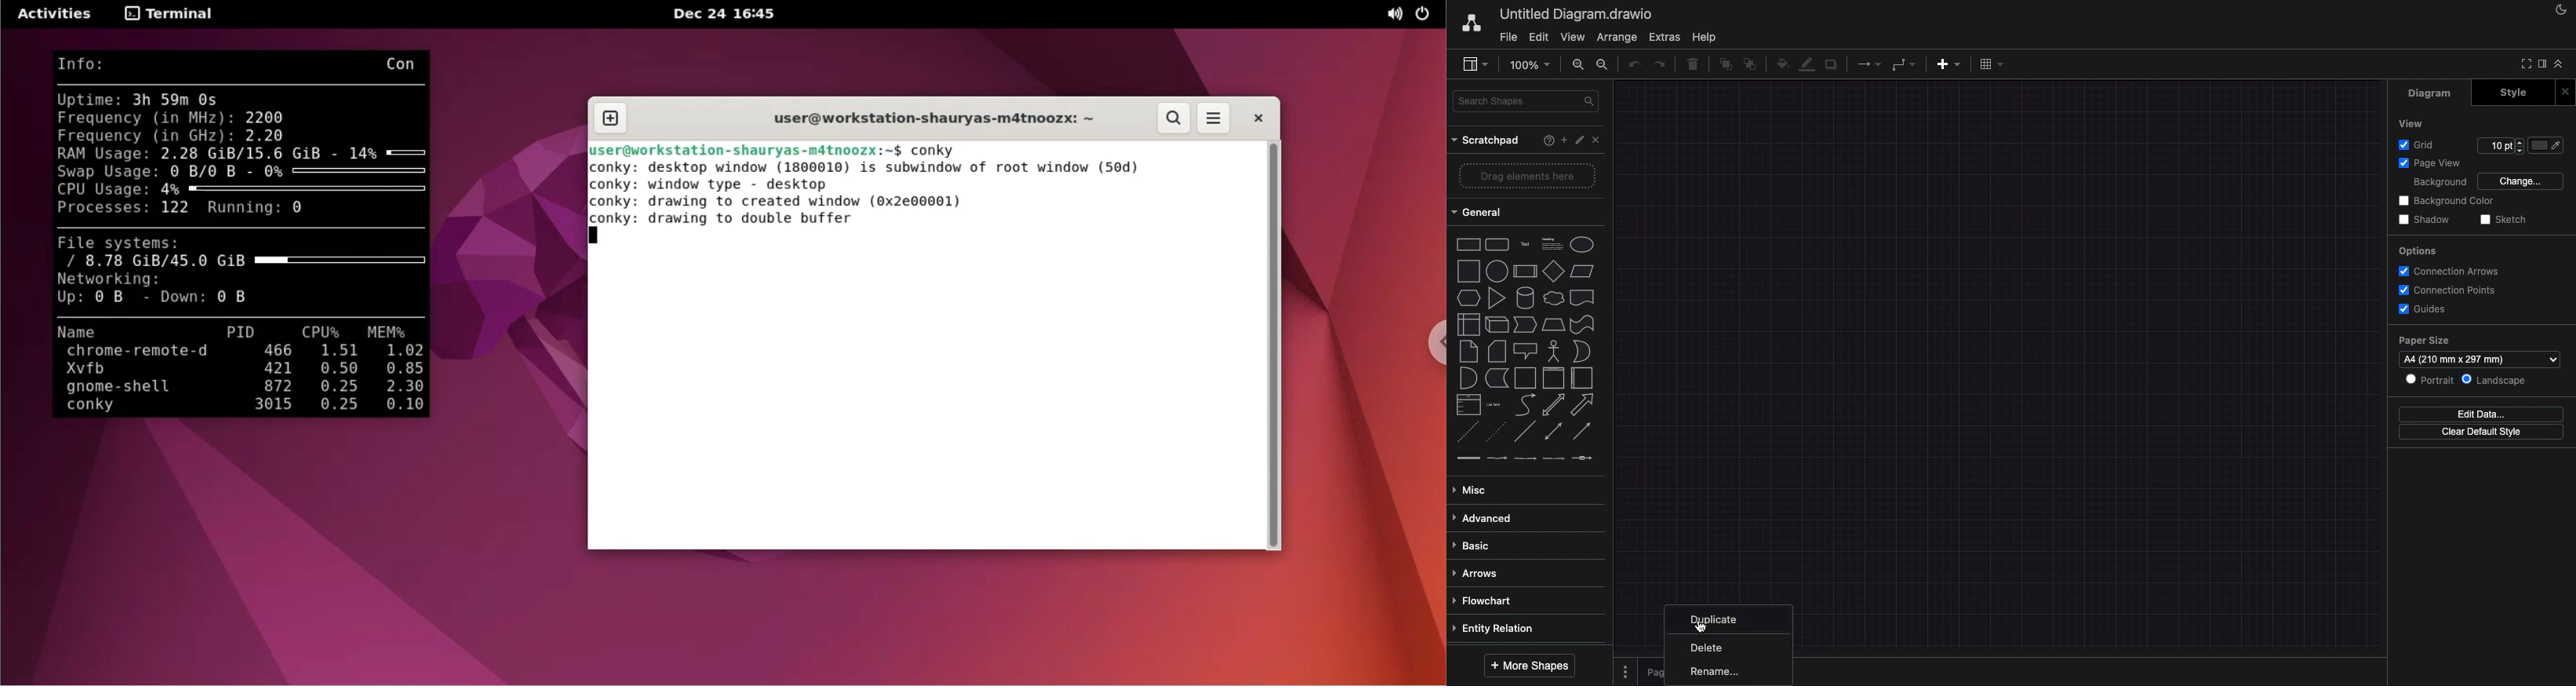  I want to click on container, so click(1526, 378).